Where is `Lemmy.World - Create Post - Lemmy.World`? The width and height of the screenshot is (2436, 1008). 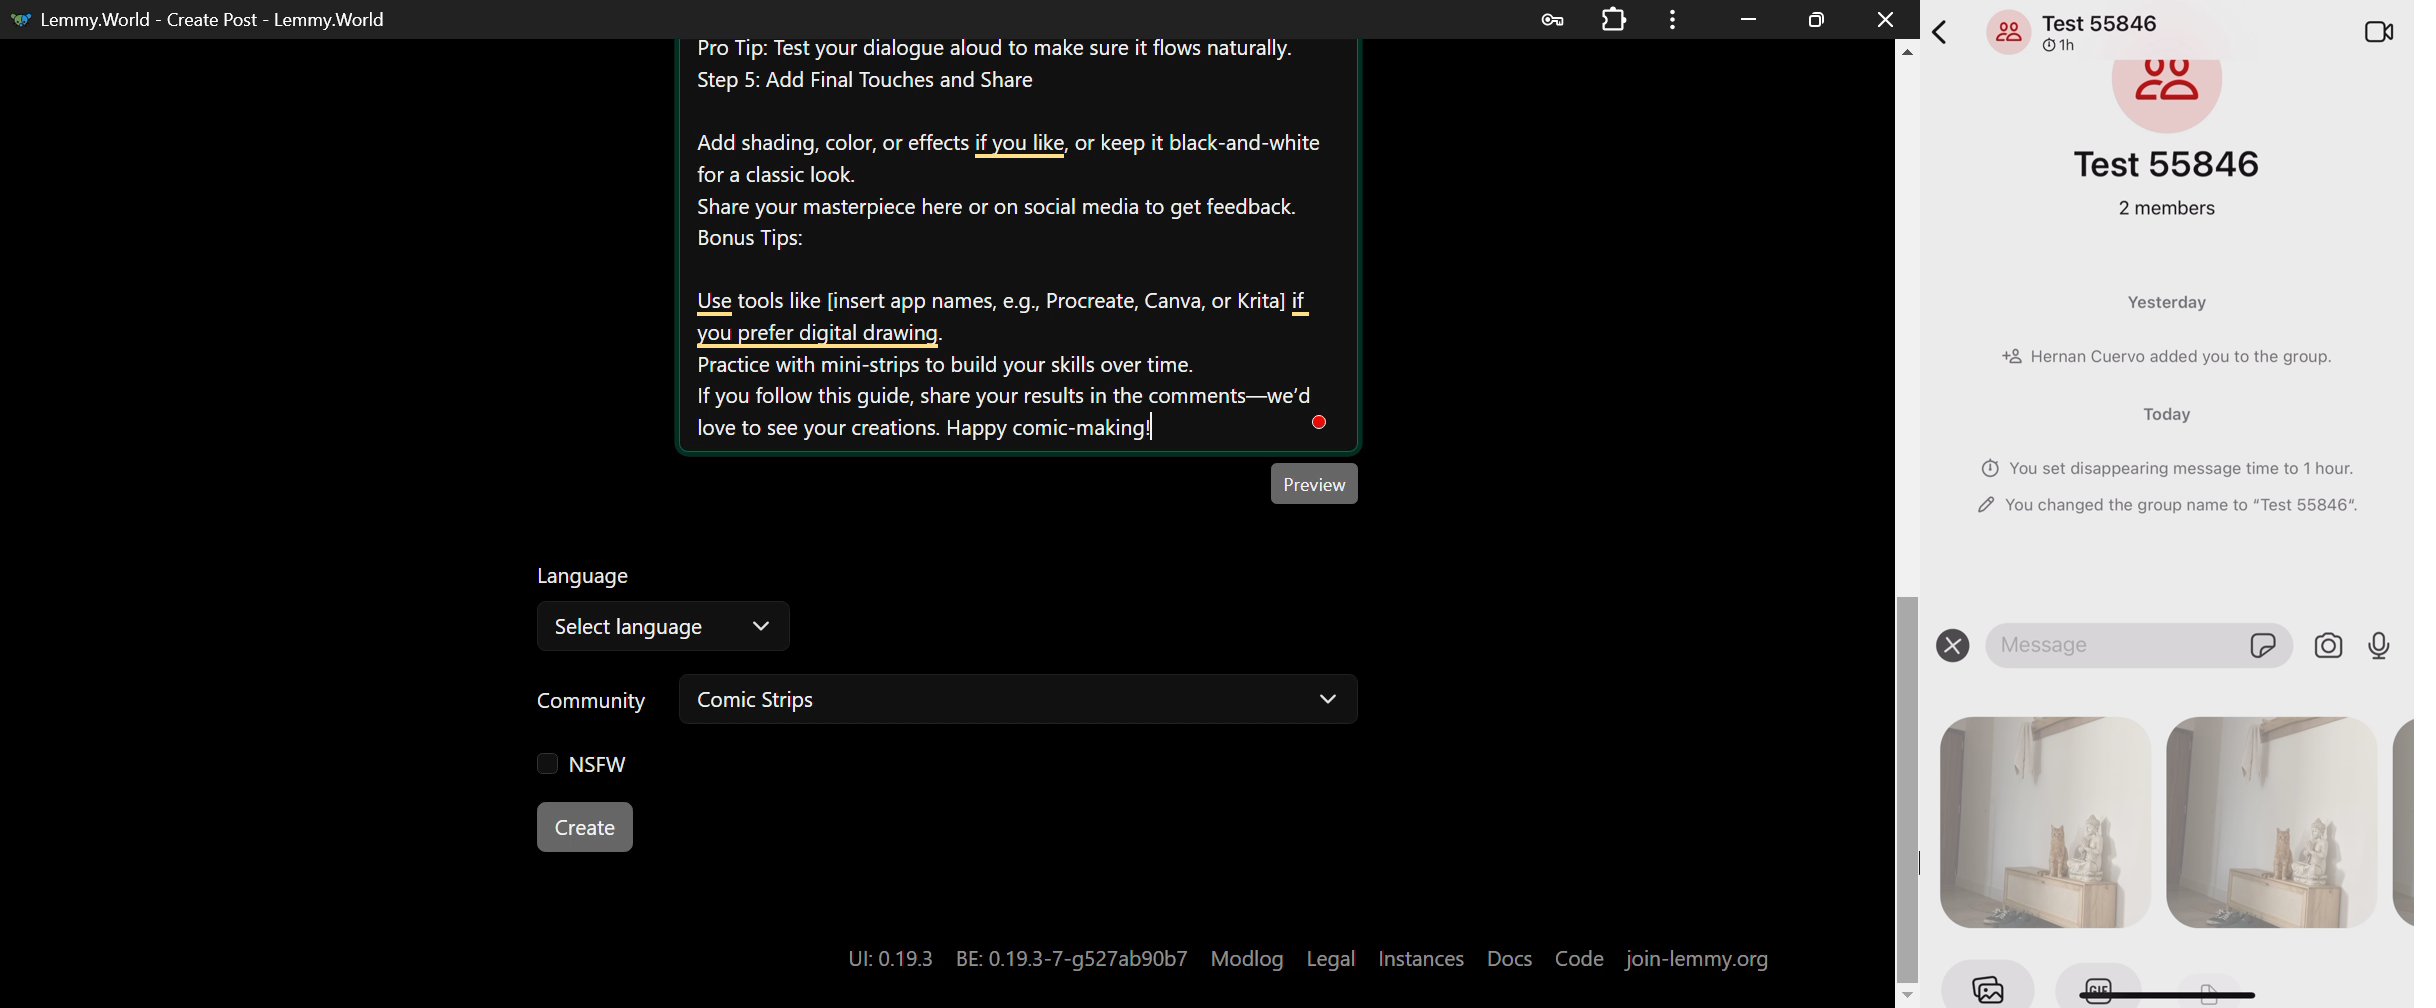 Lemmy.World - Create Post - Lemmy.World is located at coordinates (208, 19).